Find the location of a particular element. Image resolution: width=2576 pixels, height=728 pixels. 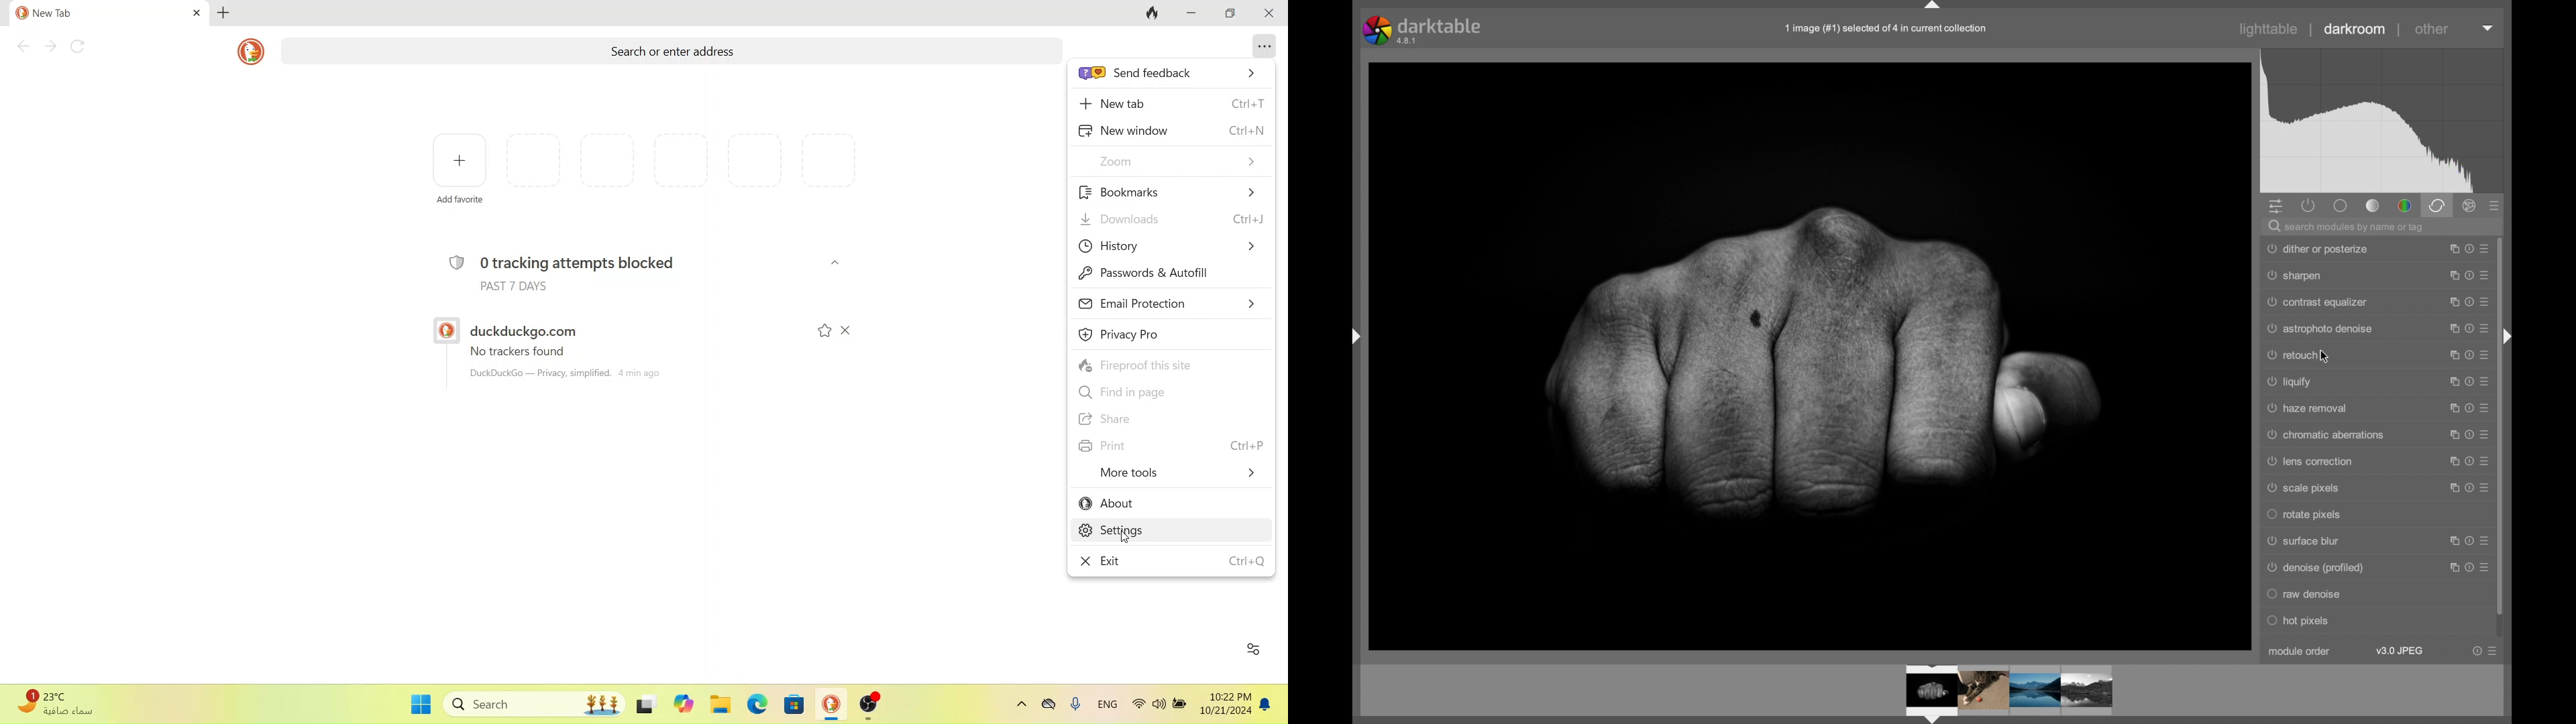

more options is located at coordinates (2483, 409).